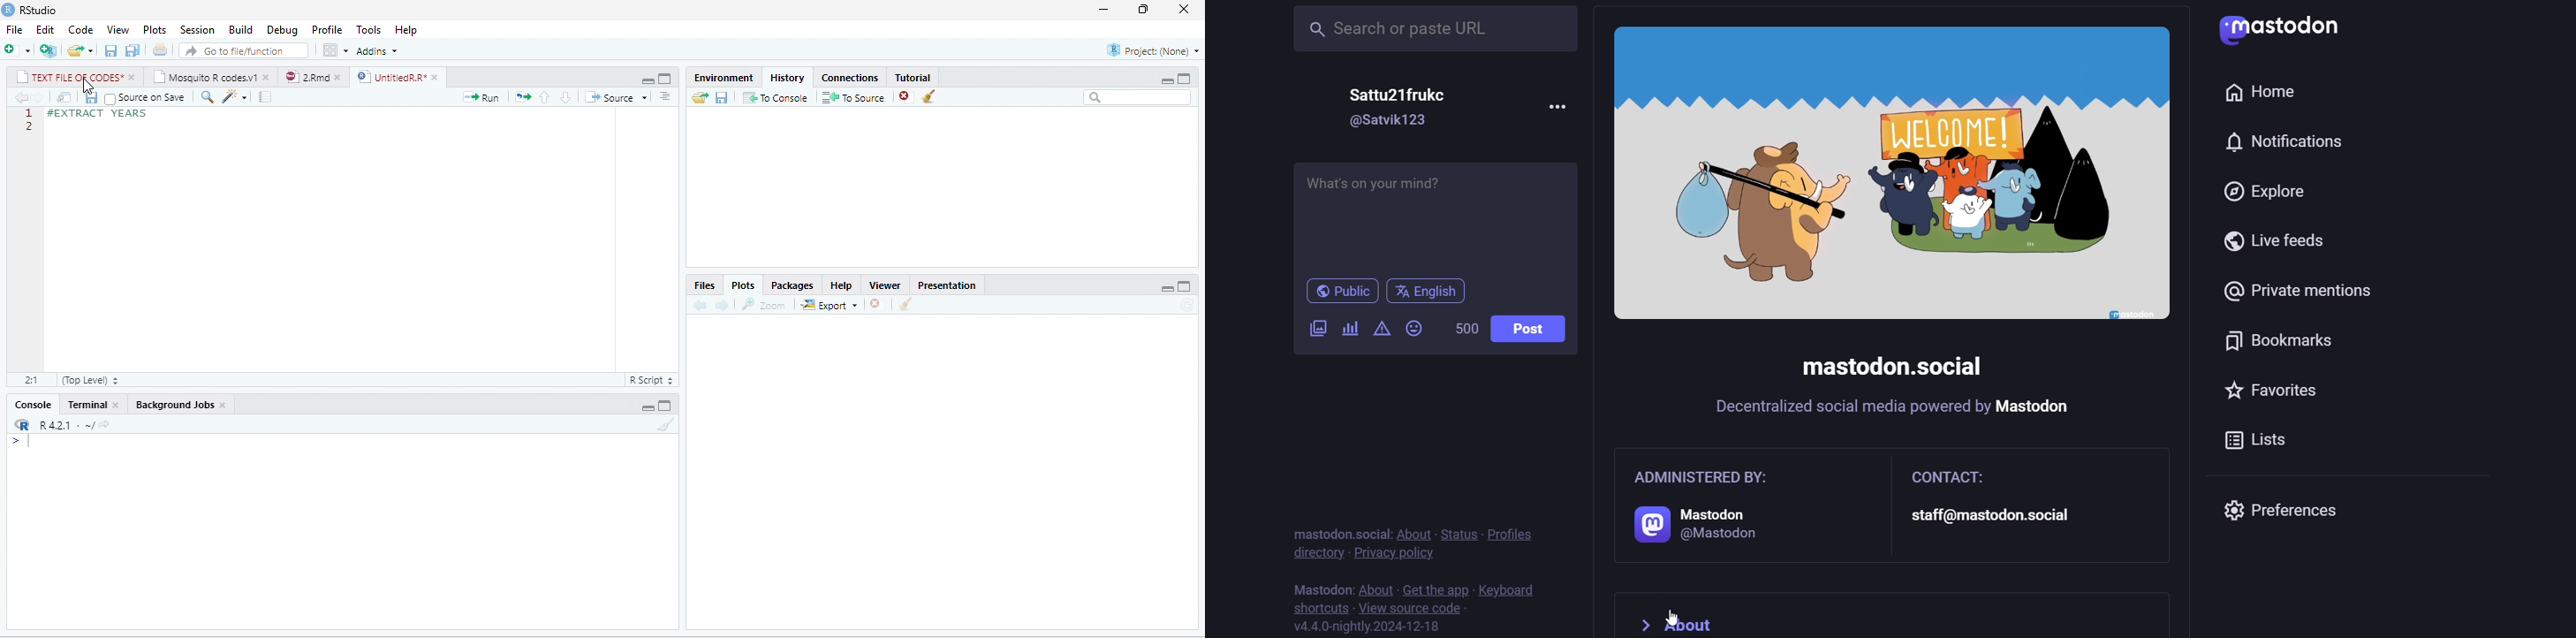 This screenshot has height=644, width=2576. I want to click on Profile, so click(328, 31).